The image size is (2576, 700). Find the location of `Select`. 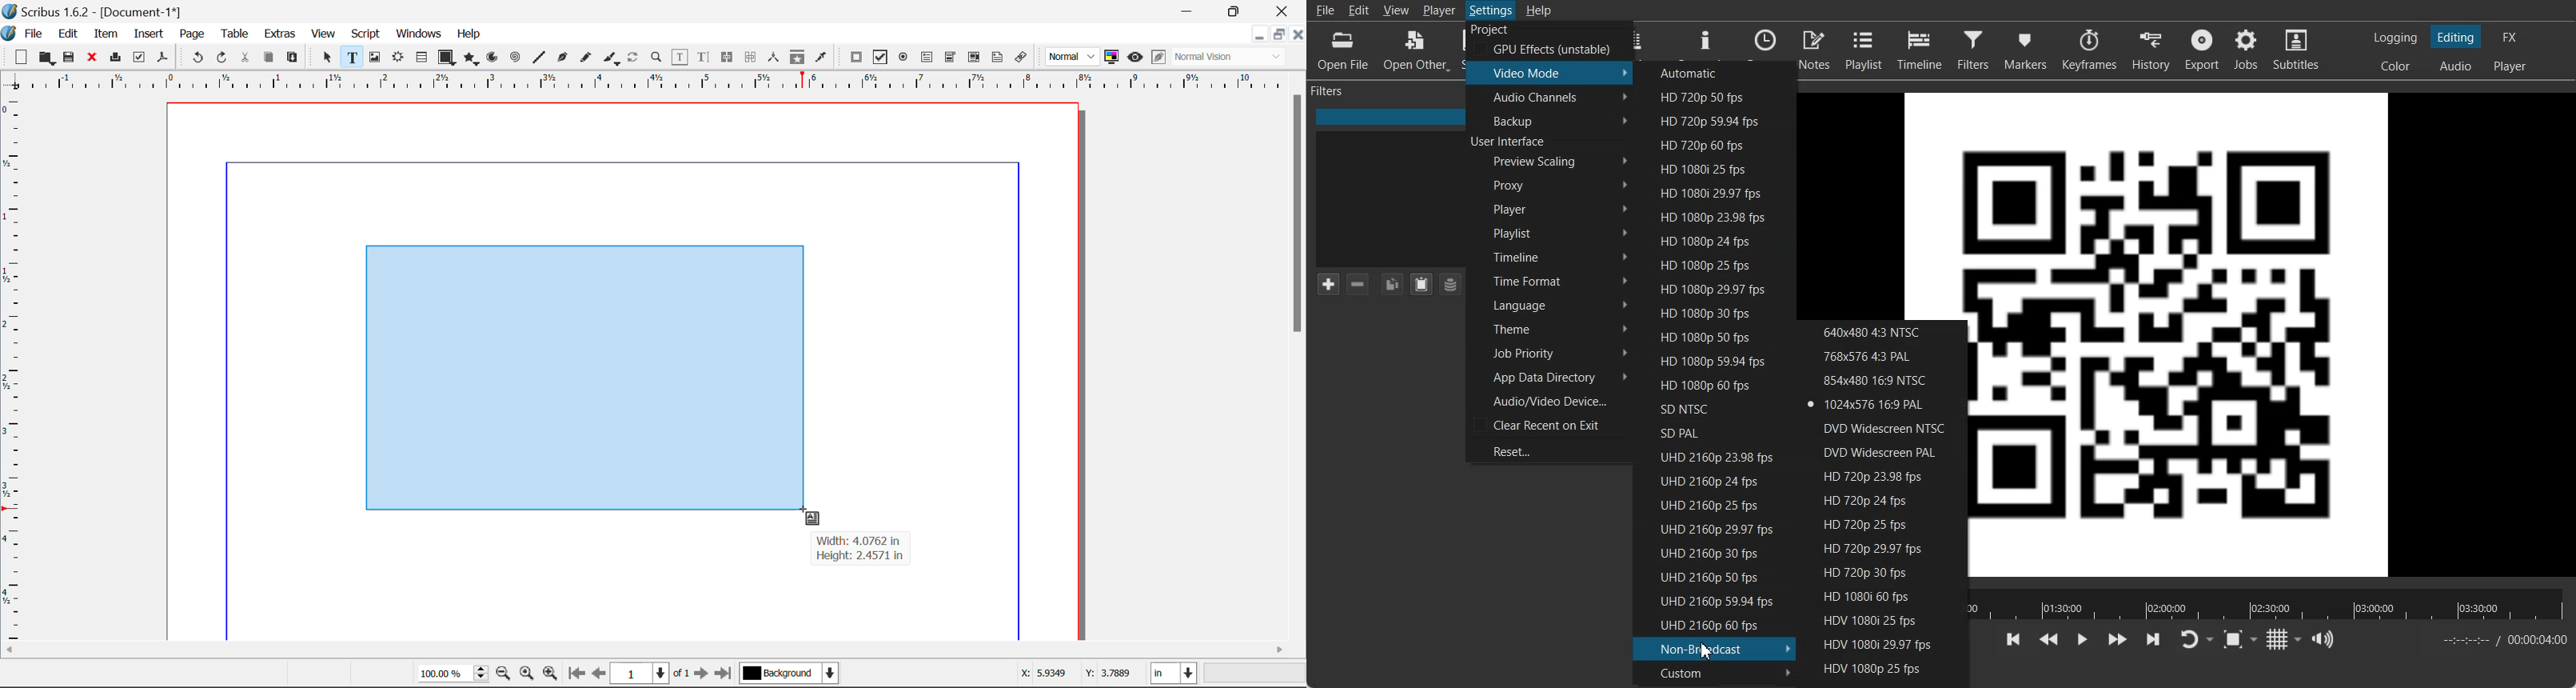

Select is located at coordinates (325, 57).